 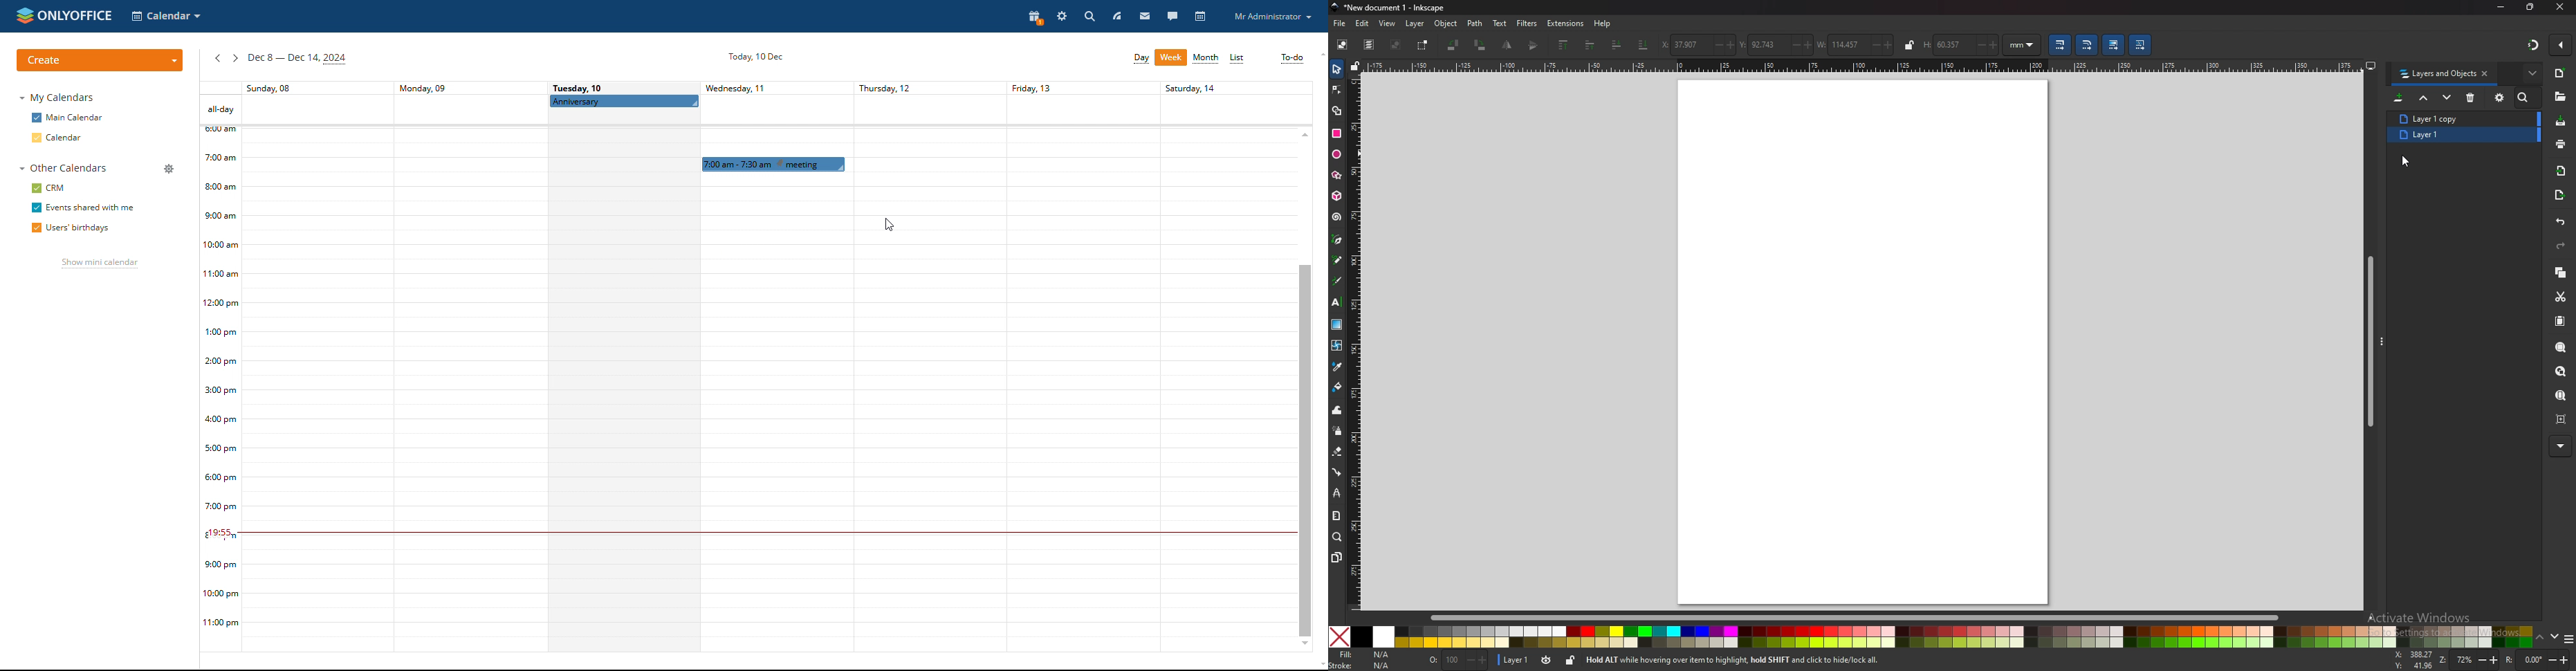 I want to click on increase, so click(x=1993, y=46).